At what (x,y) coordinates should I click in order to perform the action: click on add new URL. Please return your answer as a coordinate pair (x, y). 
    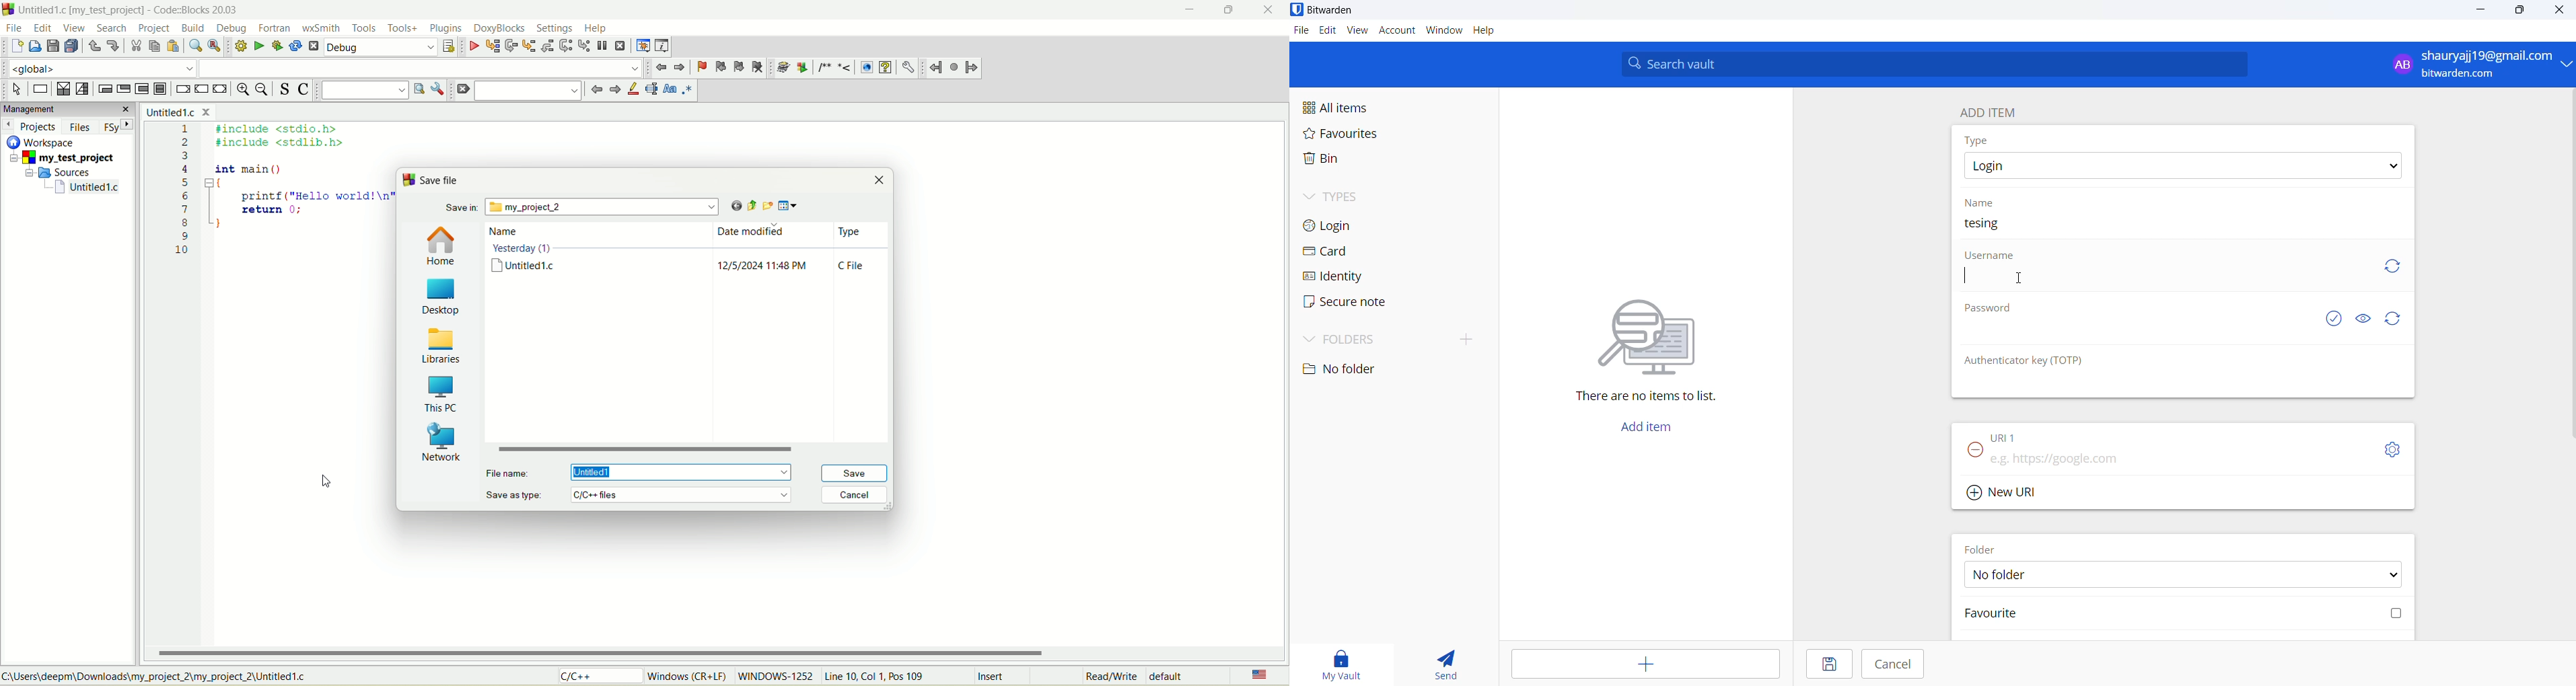
    Looking at the image, I should click on (2009, 492).